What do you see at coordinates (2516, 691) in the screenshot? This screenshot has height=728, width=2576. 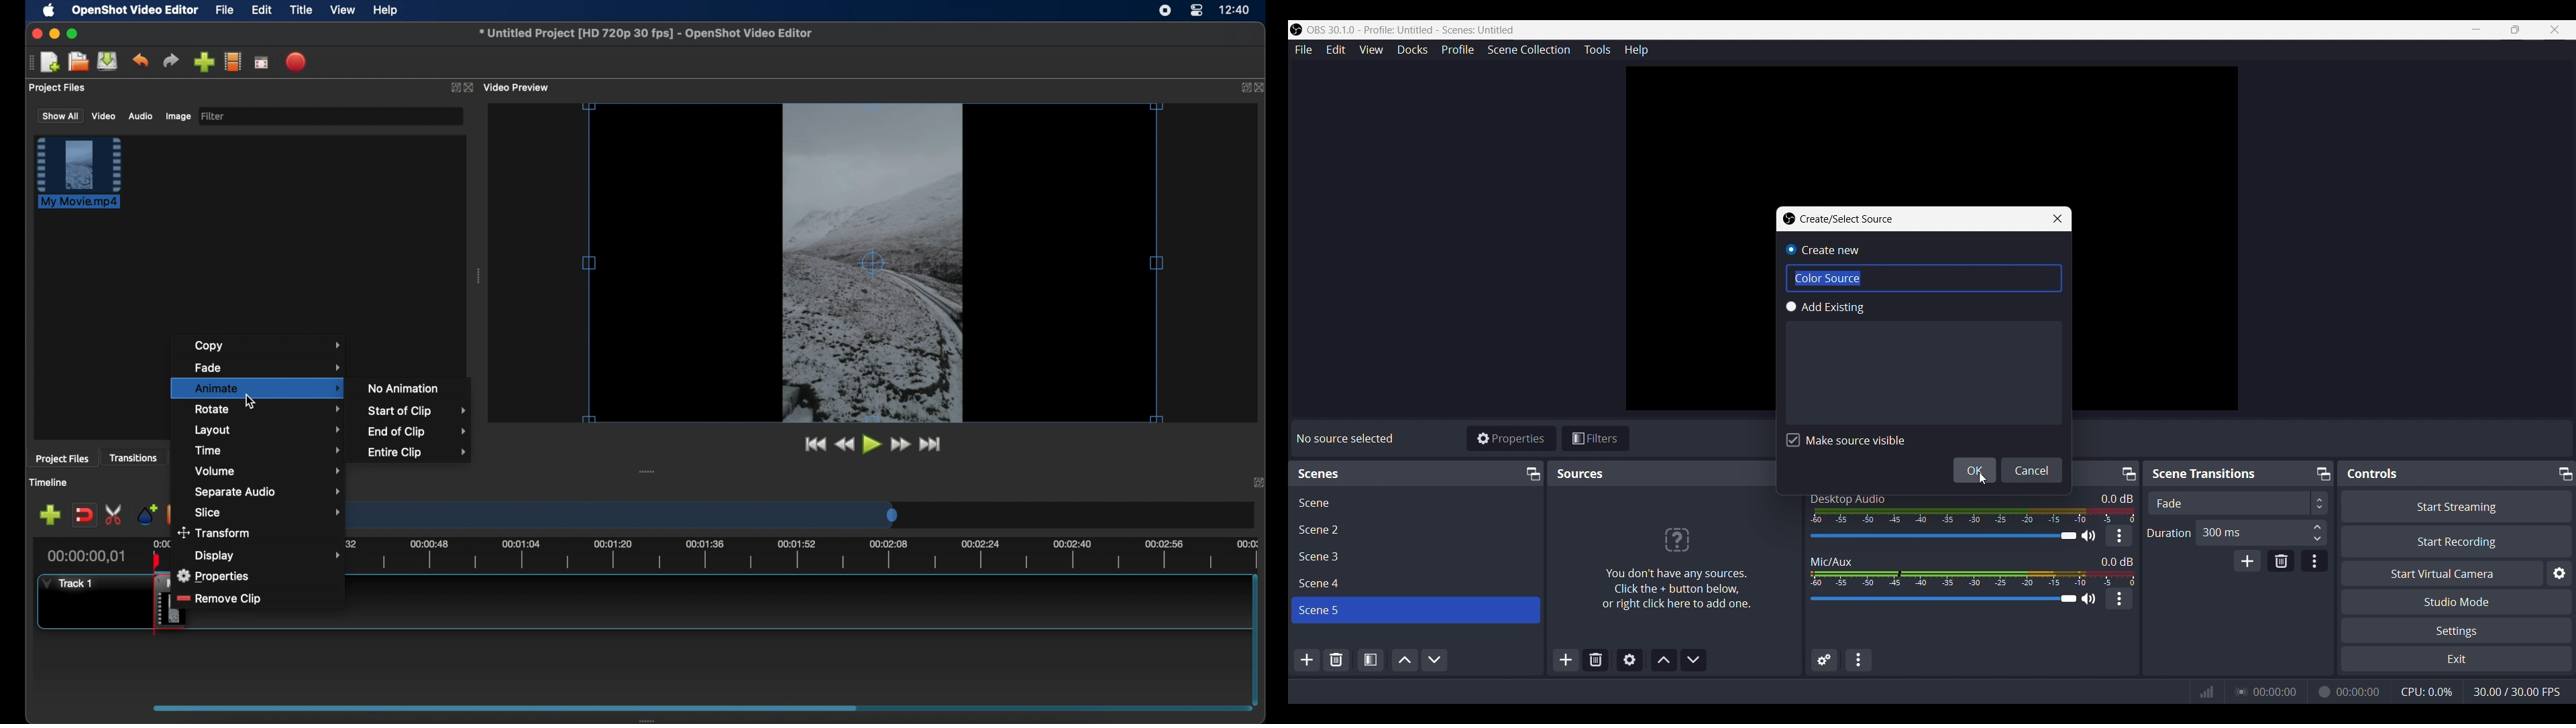 I see `30.00/30.00 FPS` at bounding box center [2516, 691].